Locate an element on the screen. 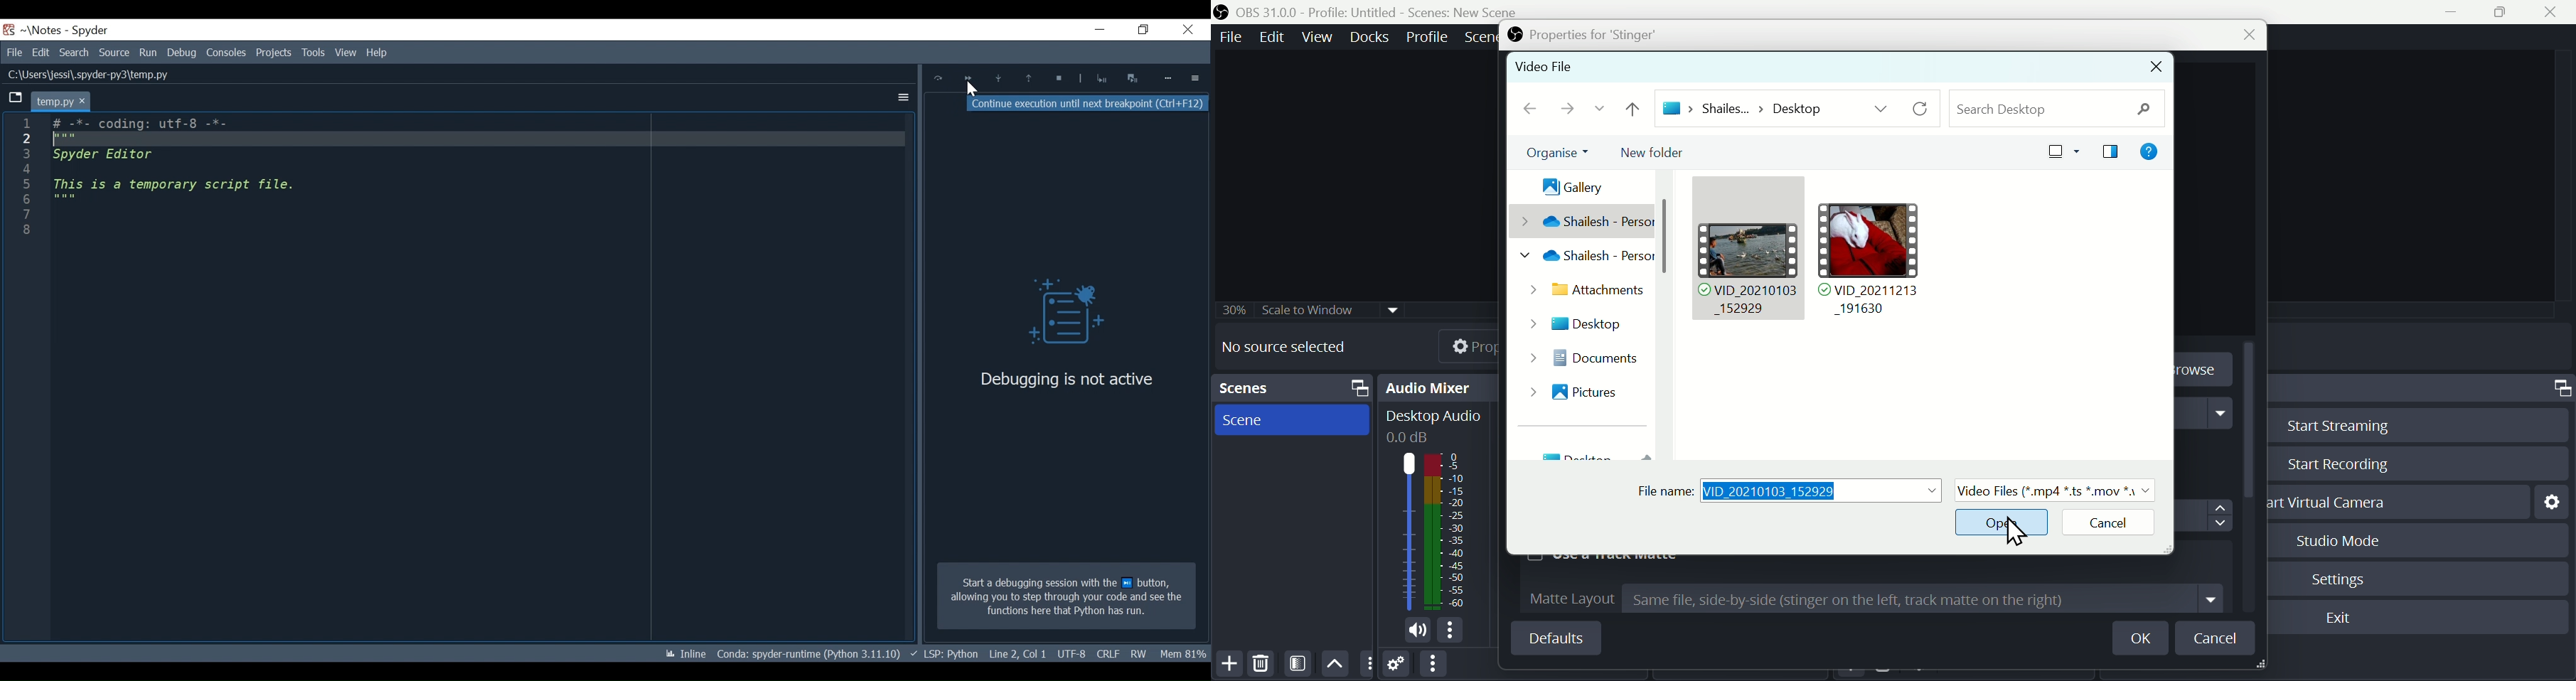  scenes is located at coordinates (1292, 420).